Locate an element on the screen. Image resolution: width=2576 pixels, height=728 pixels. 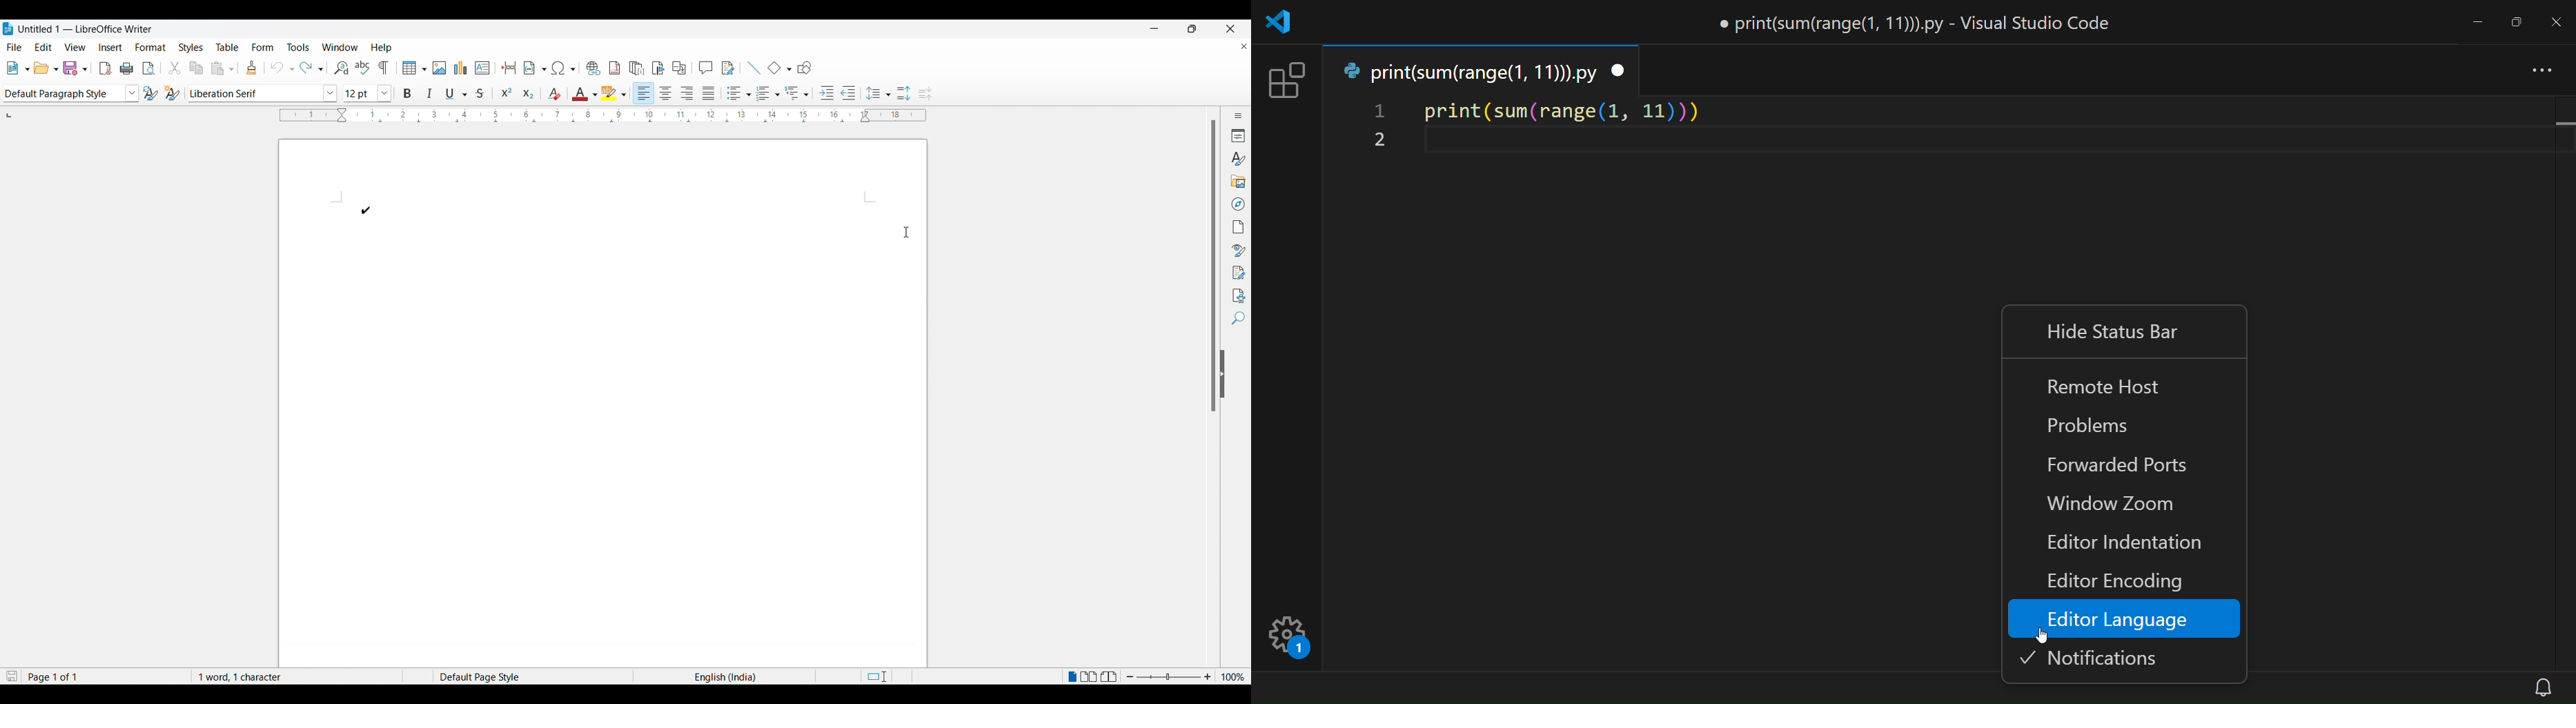
underline is located at coordinates (458, 91).